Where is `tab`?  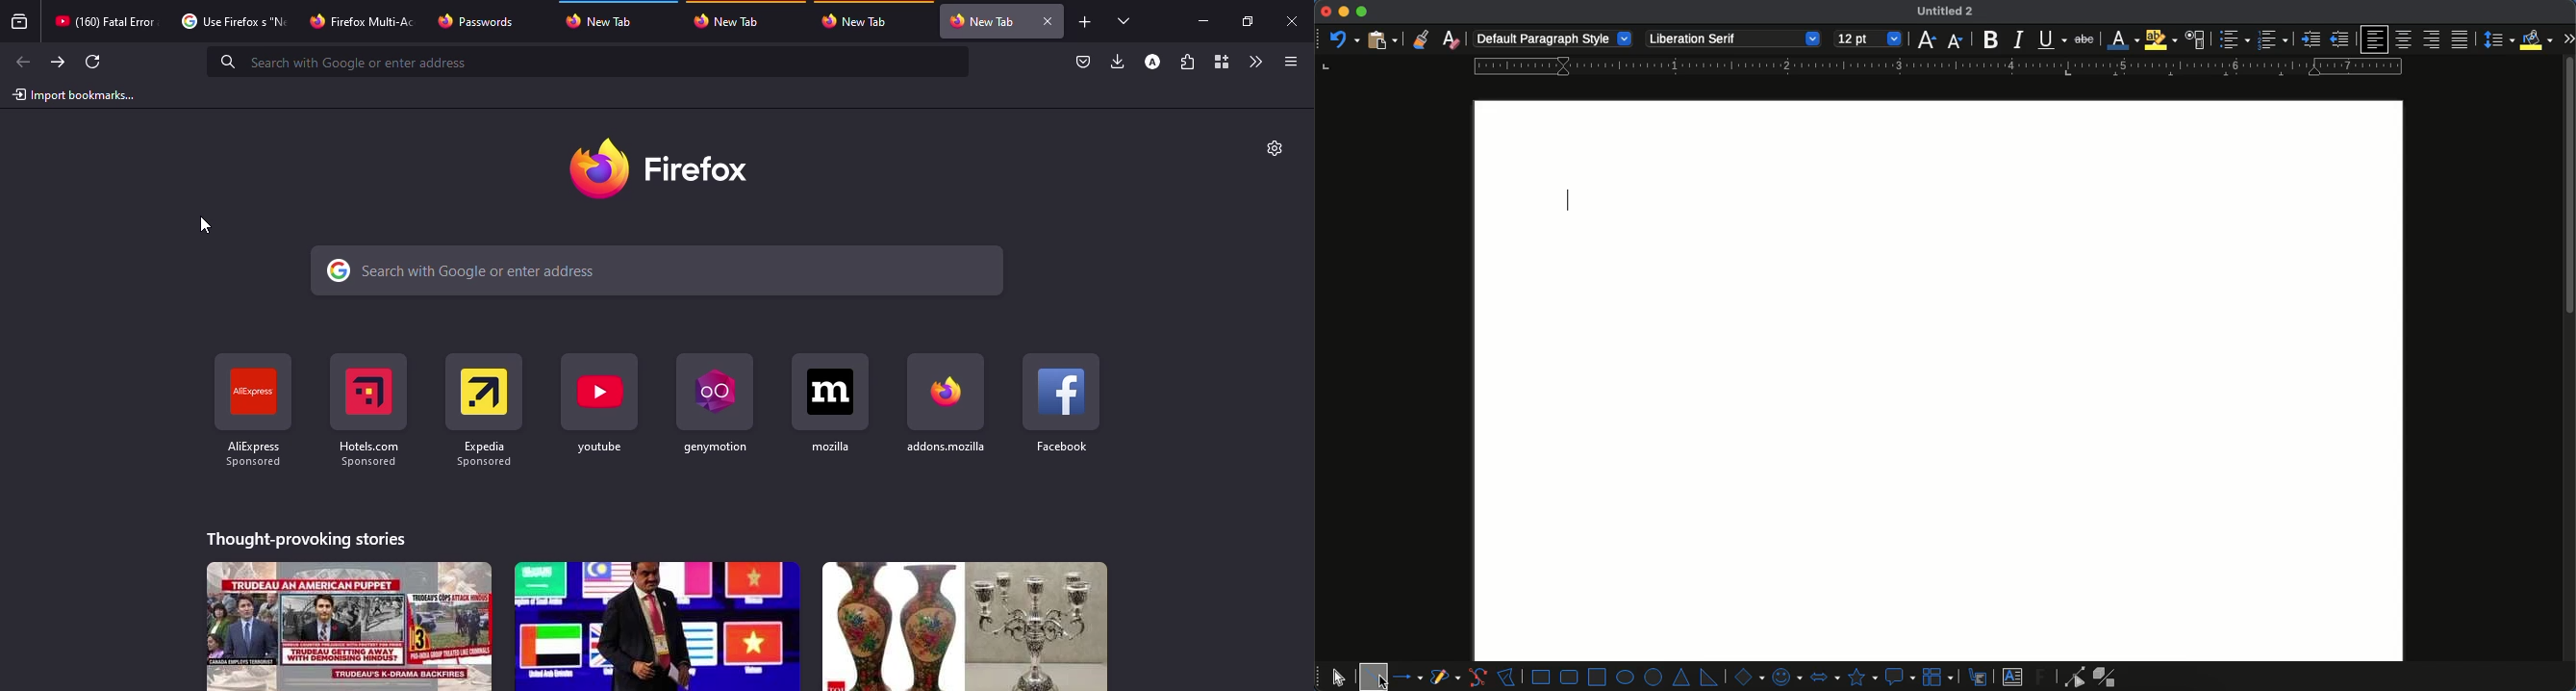
tab is located at coordinates (361, 21).